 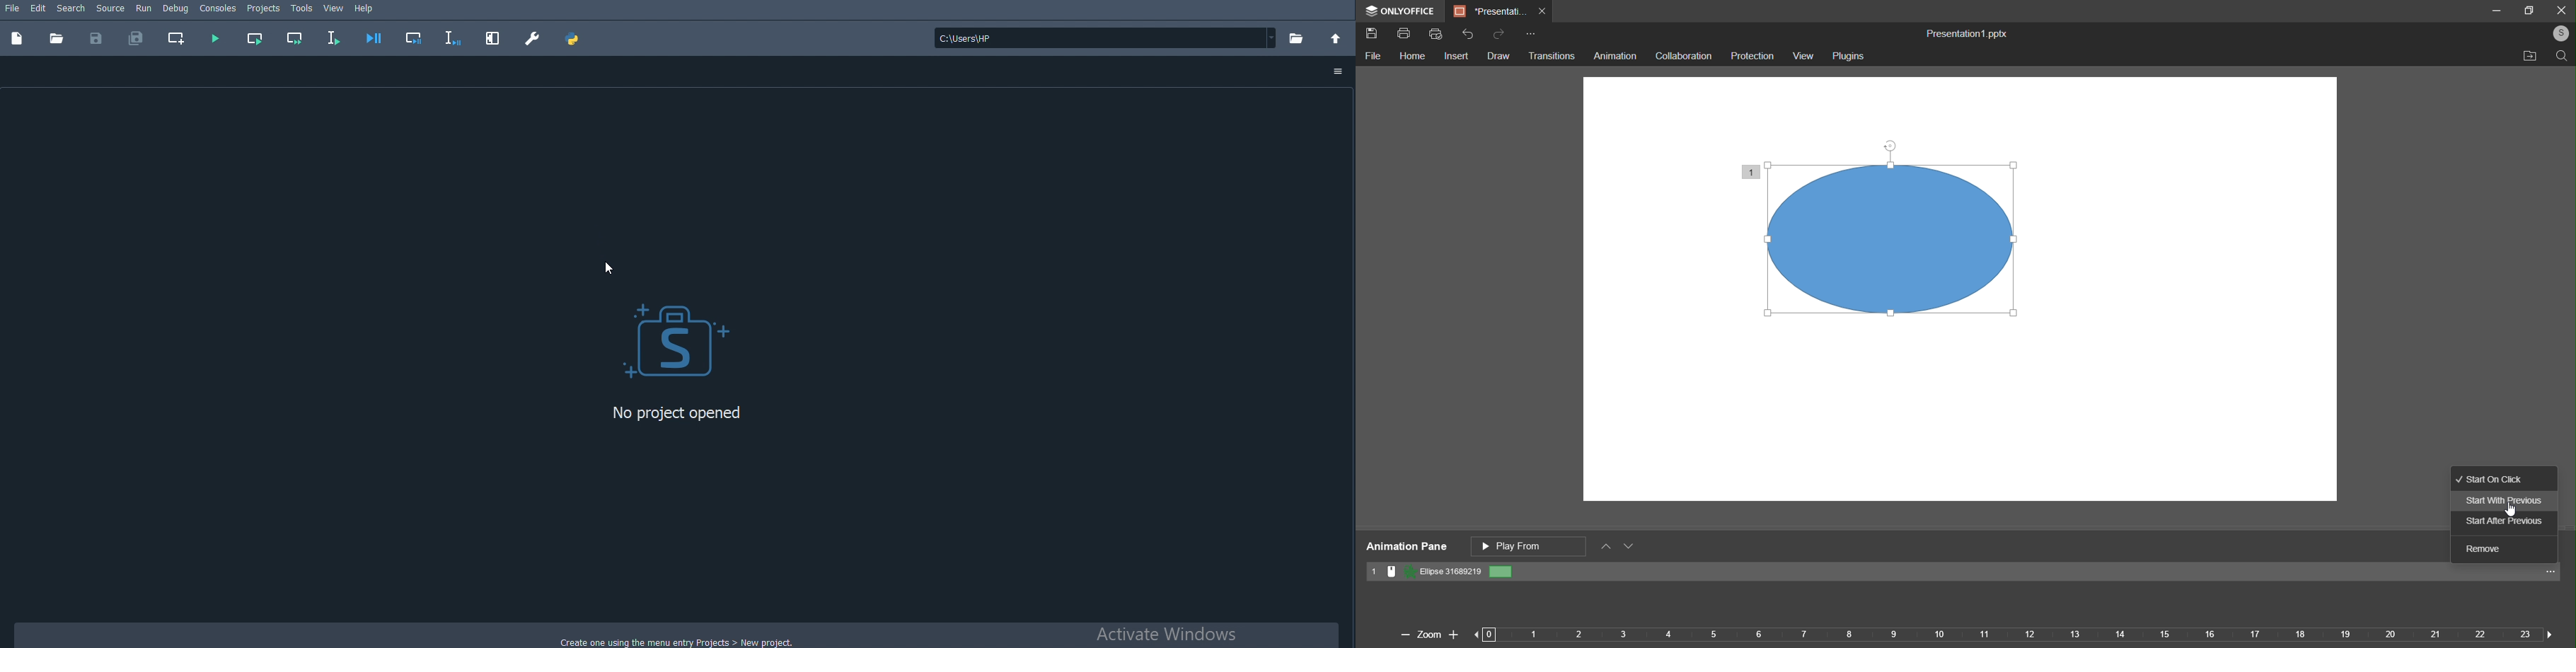 What do you see at coordinates (139, 38) in the screenshot?
I see `Save all files` at bounding box center [139, 38].